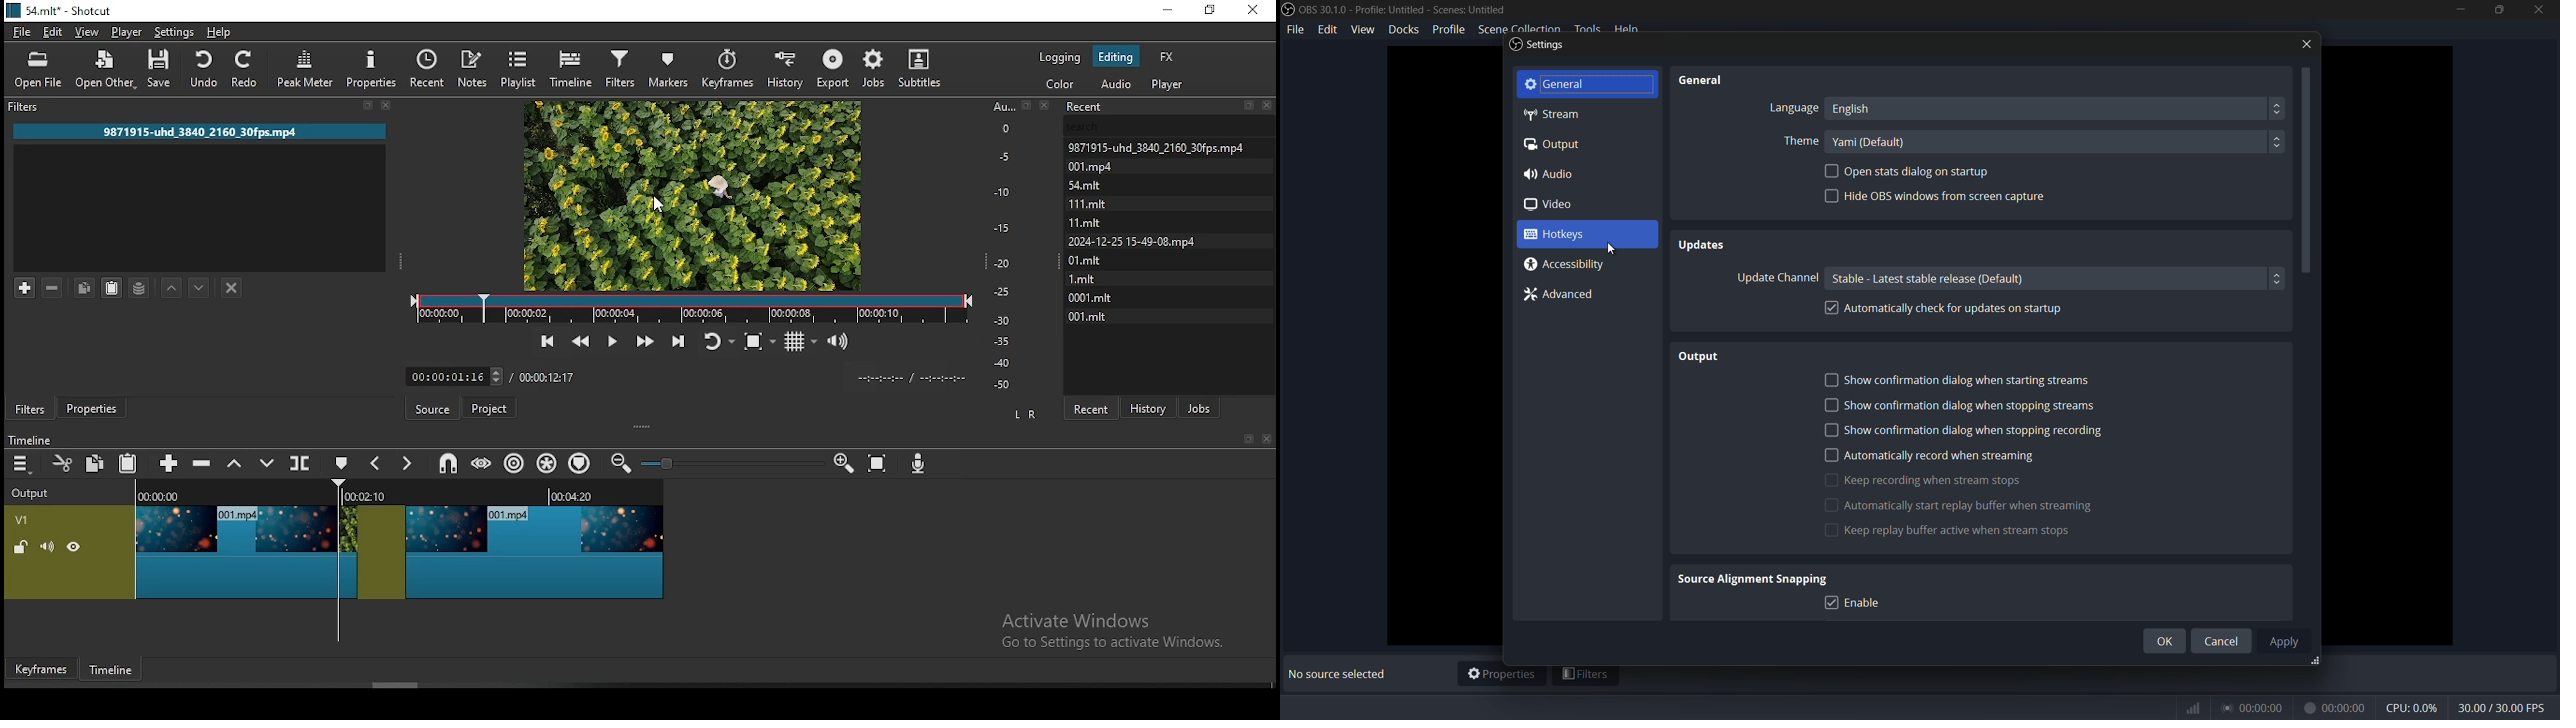  What do you see at coordinates (667, 68) in the screenshot?
I see `markers` at bounding box center [667, 68].